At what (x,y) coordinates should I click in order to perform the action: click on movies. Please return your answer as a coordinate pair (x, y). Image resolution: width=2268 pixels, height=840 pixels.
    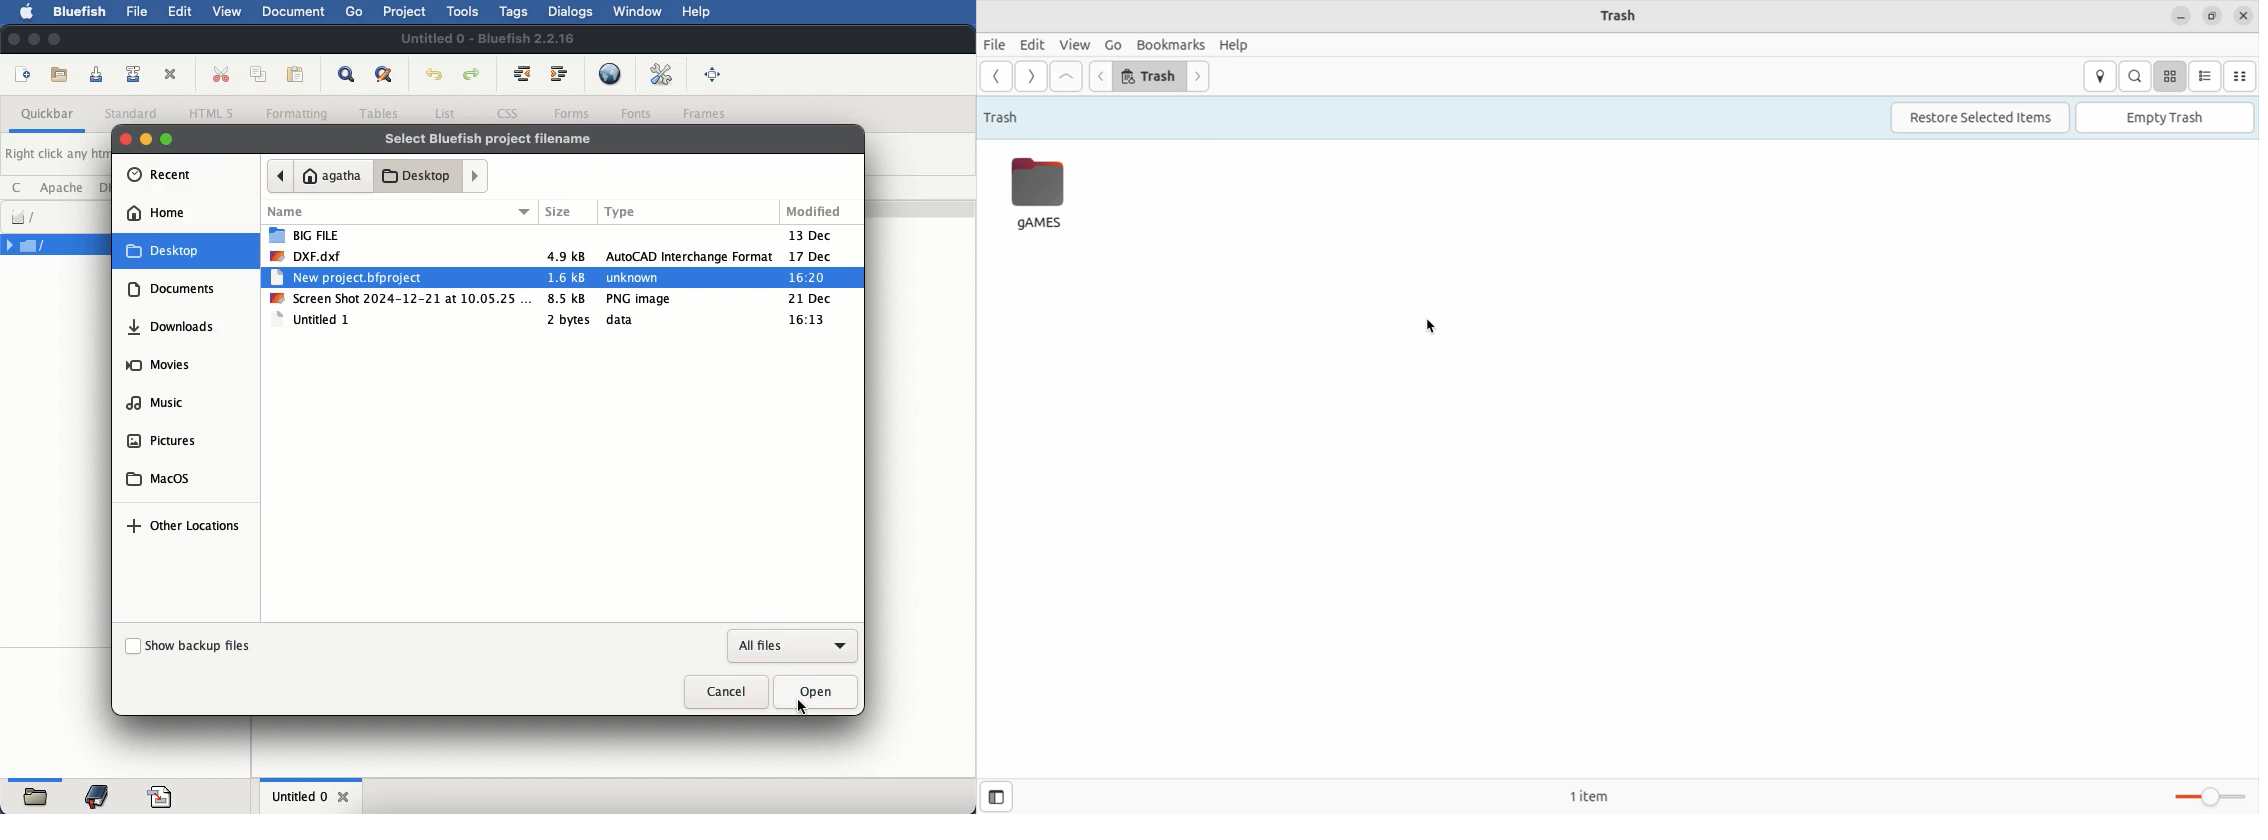
    Looking at the image, I should click on (157, 367).